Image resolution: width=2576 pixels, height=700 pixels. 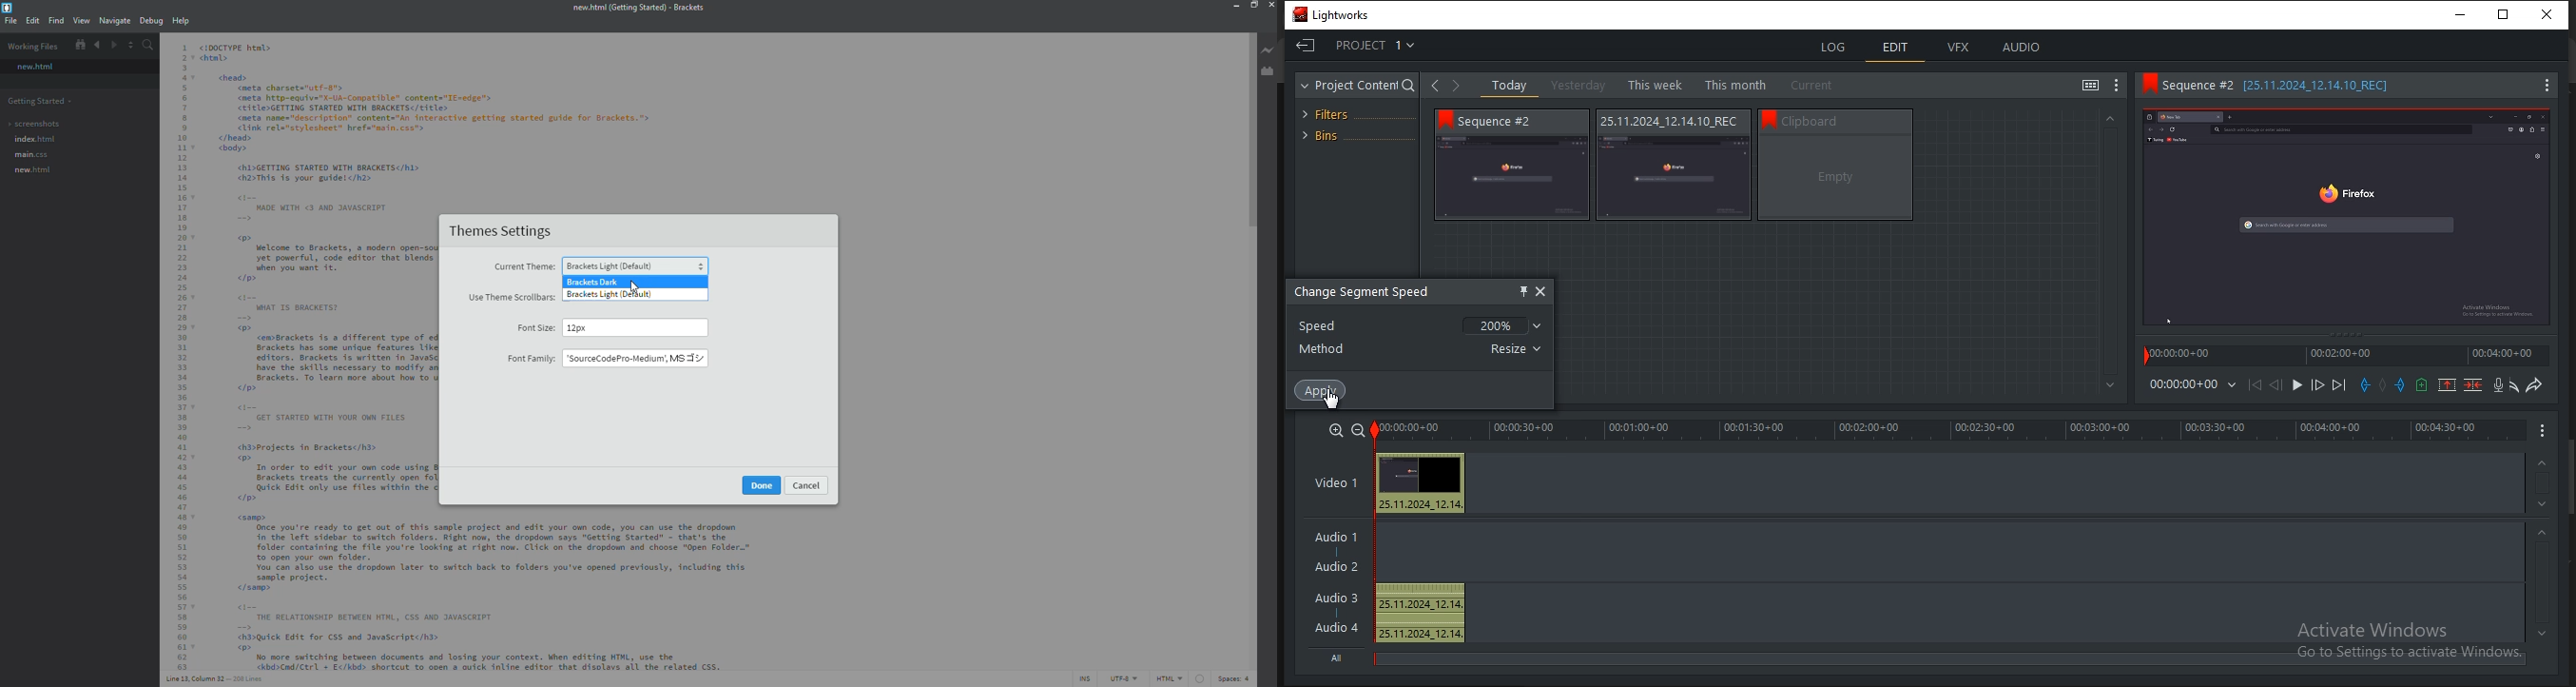 I want to click on current theme, so click(x=523, y=267).